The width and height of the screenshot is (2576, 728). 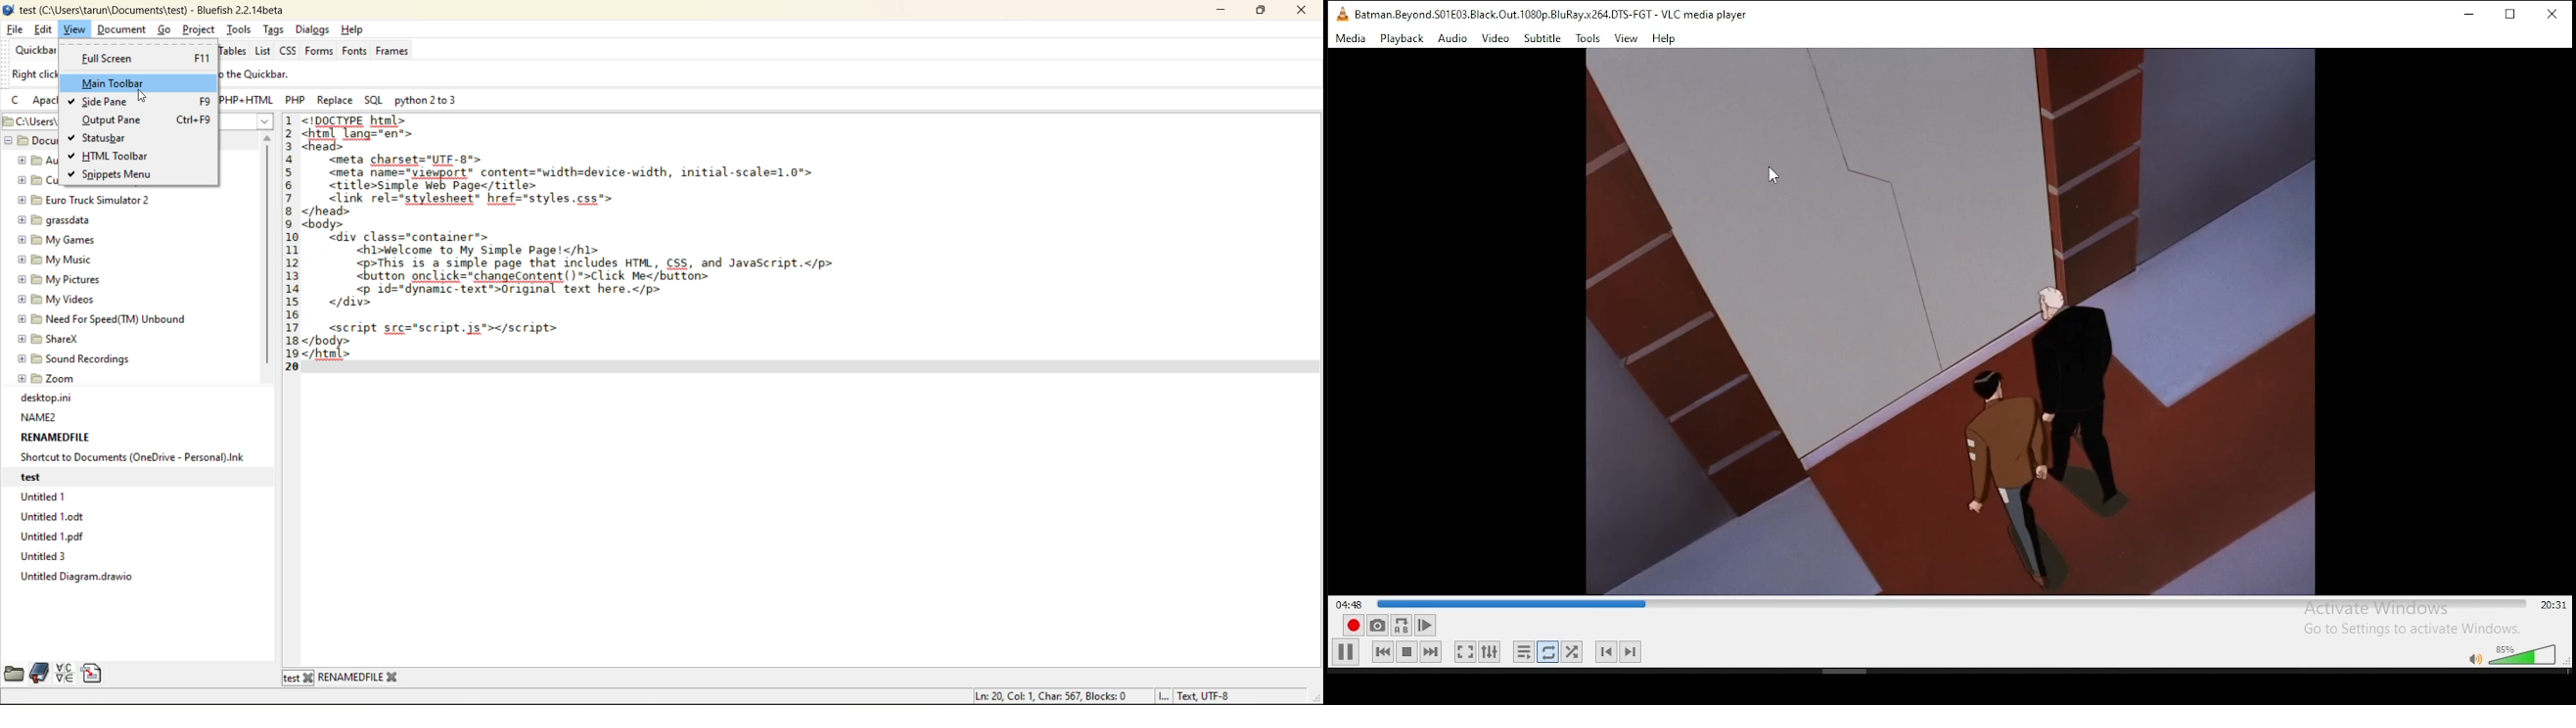 I want to click on Help, so click(x=1665, y=40).